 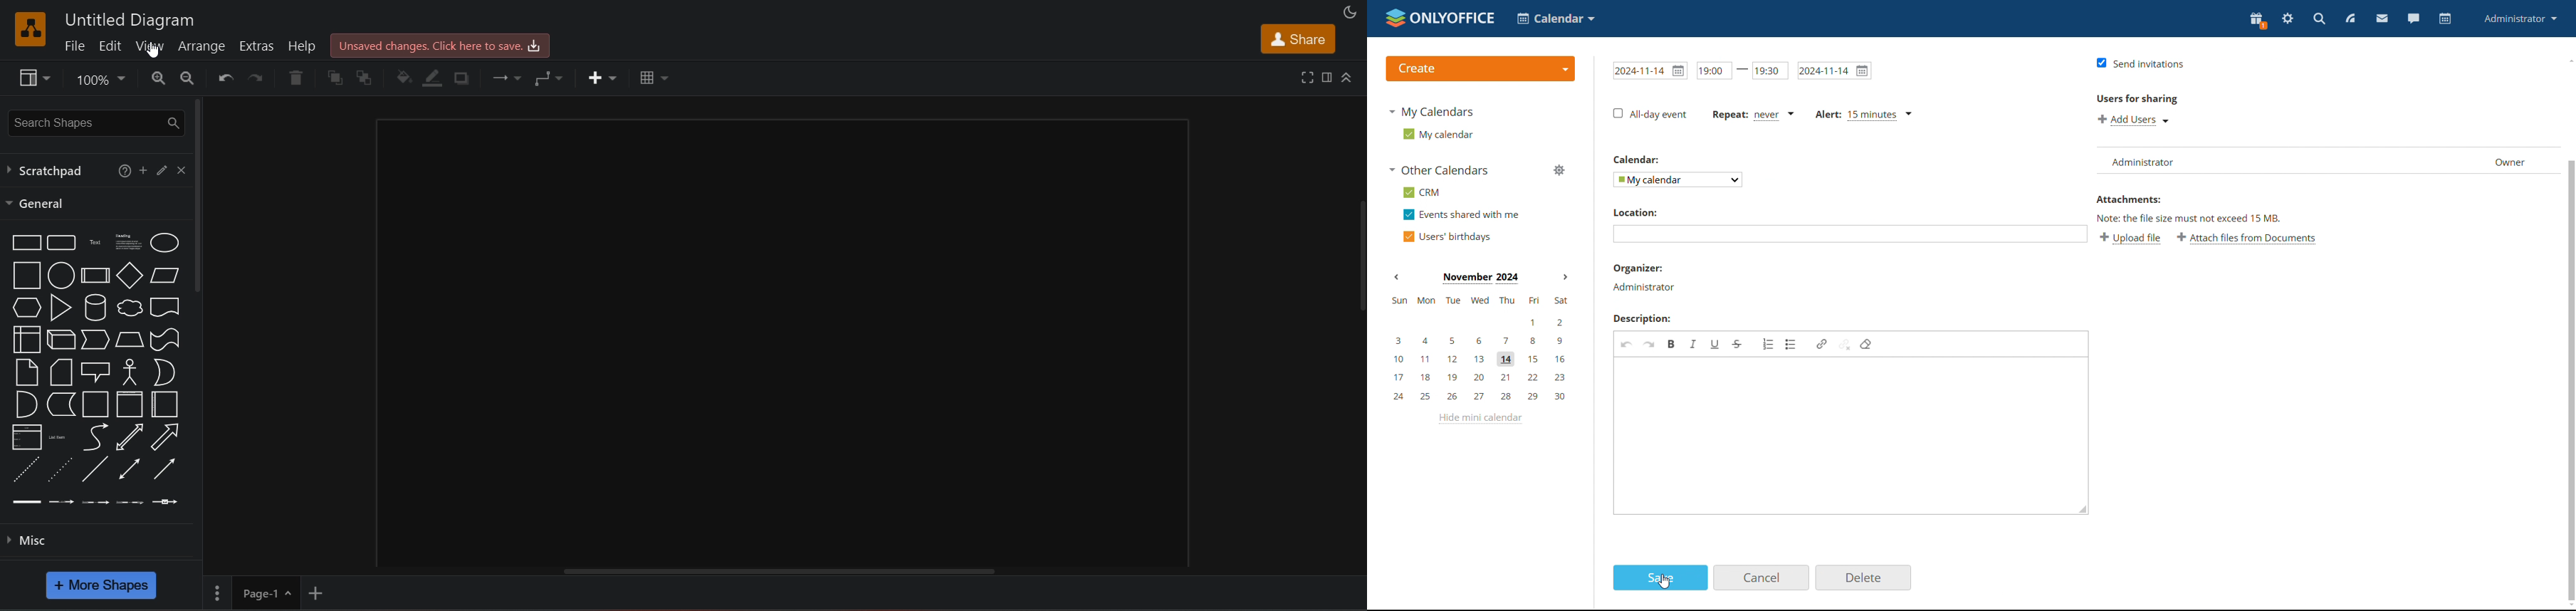 What do you see at coordinates (1639, 160) in the screenshot?
I see `calendar:` at bounding box center [1639, 160].